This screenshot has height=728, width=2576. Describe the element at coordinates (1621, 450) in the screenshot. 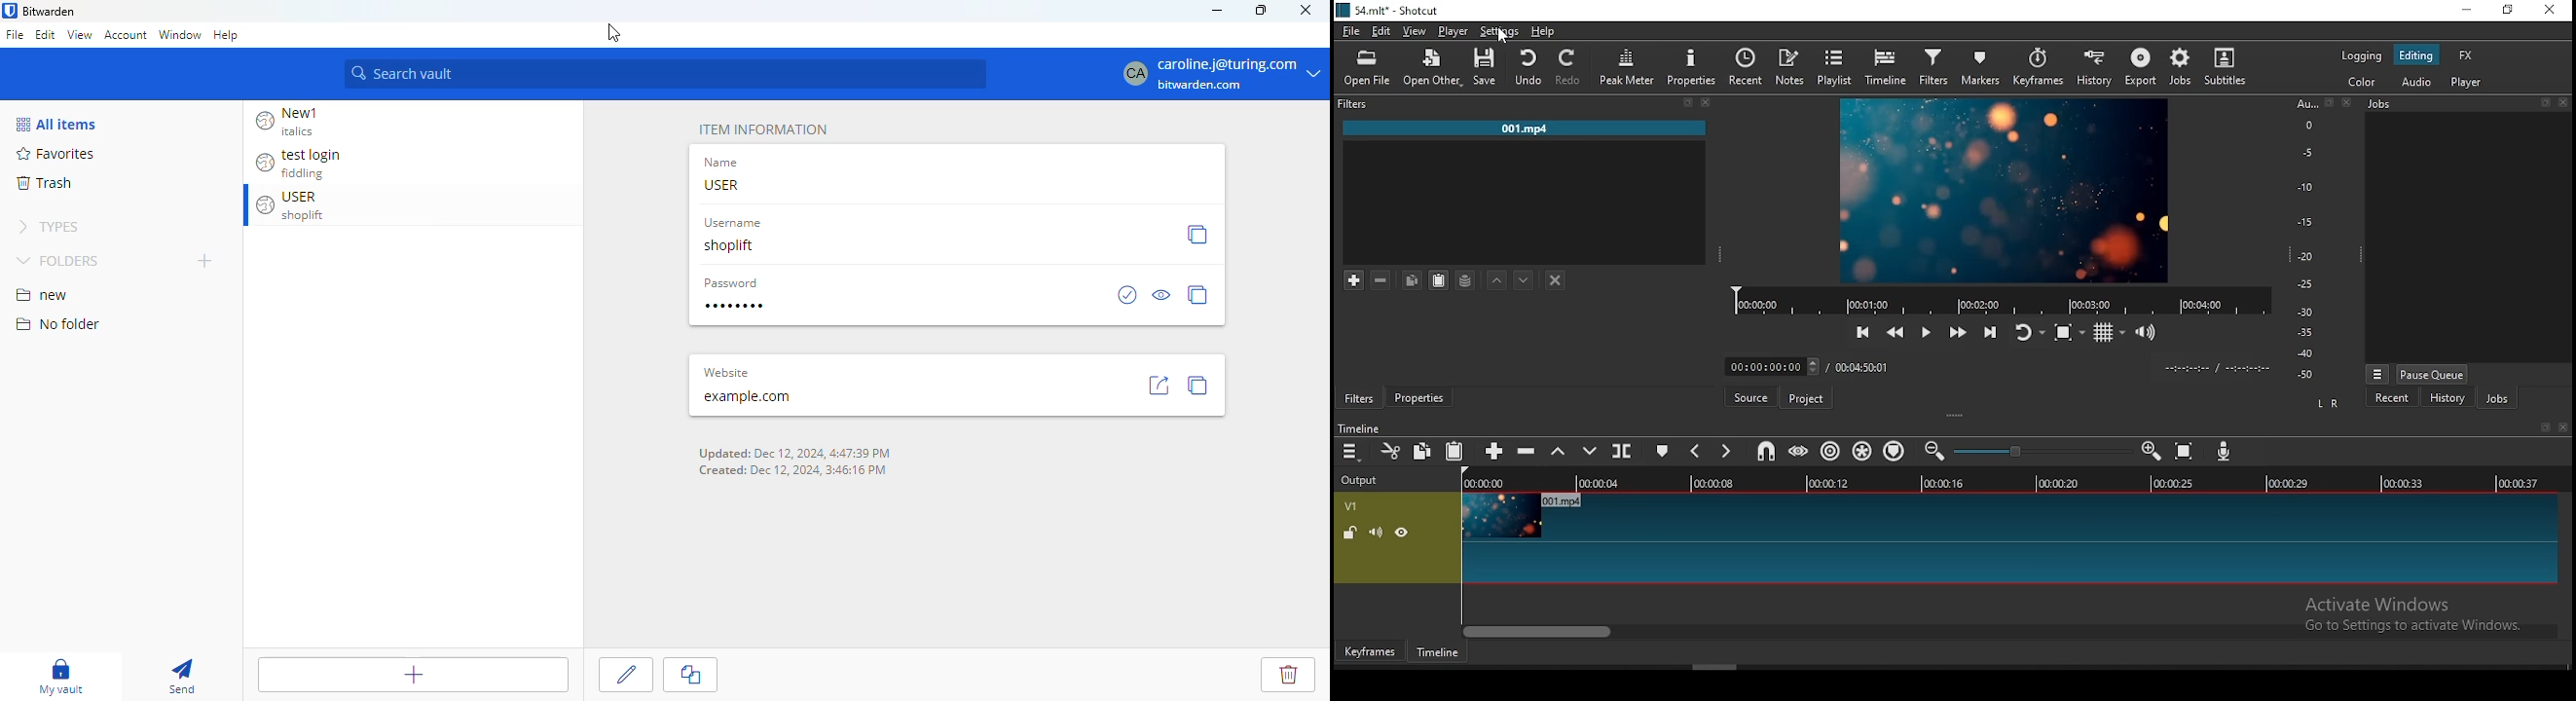

I see `split at playhead` at that location.